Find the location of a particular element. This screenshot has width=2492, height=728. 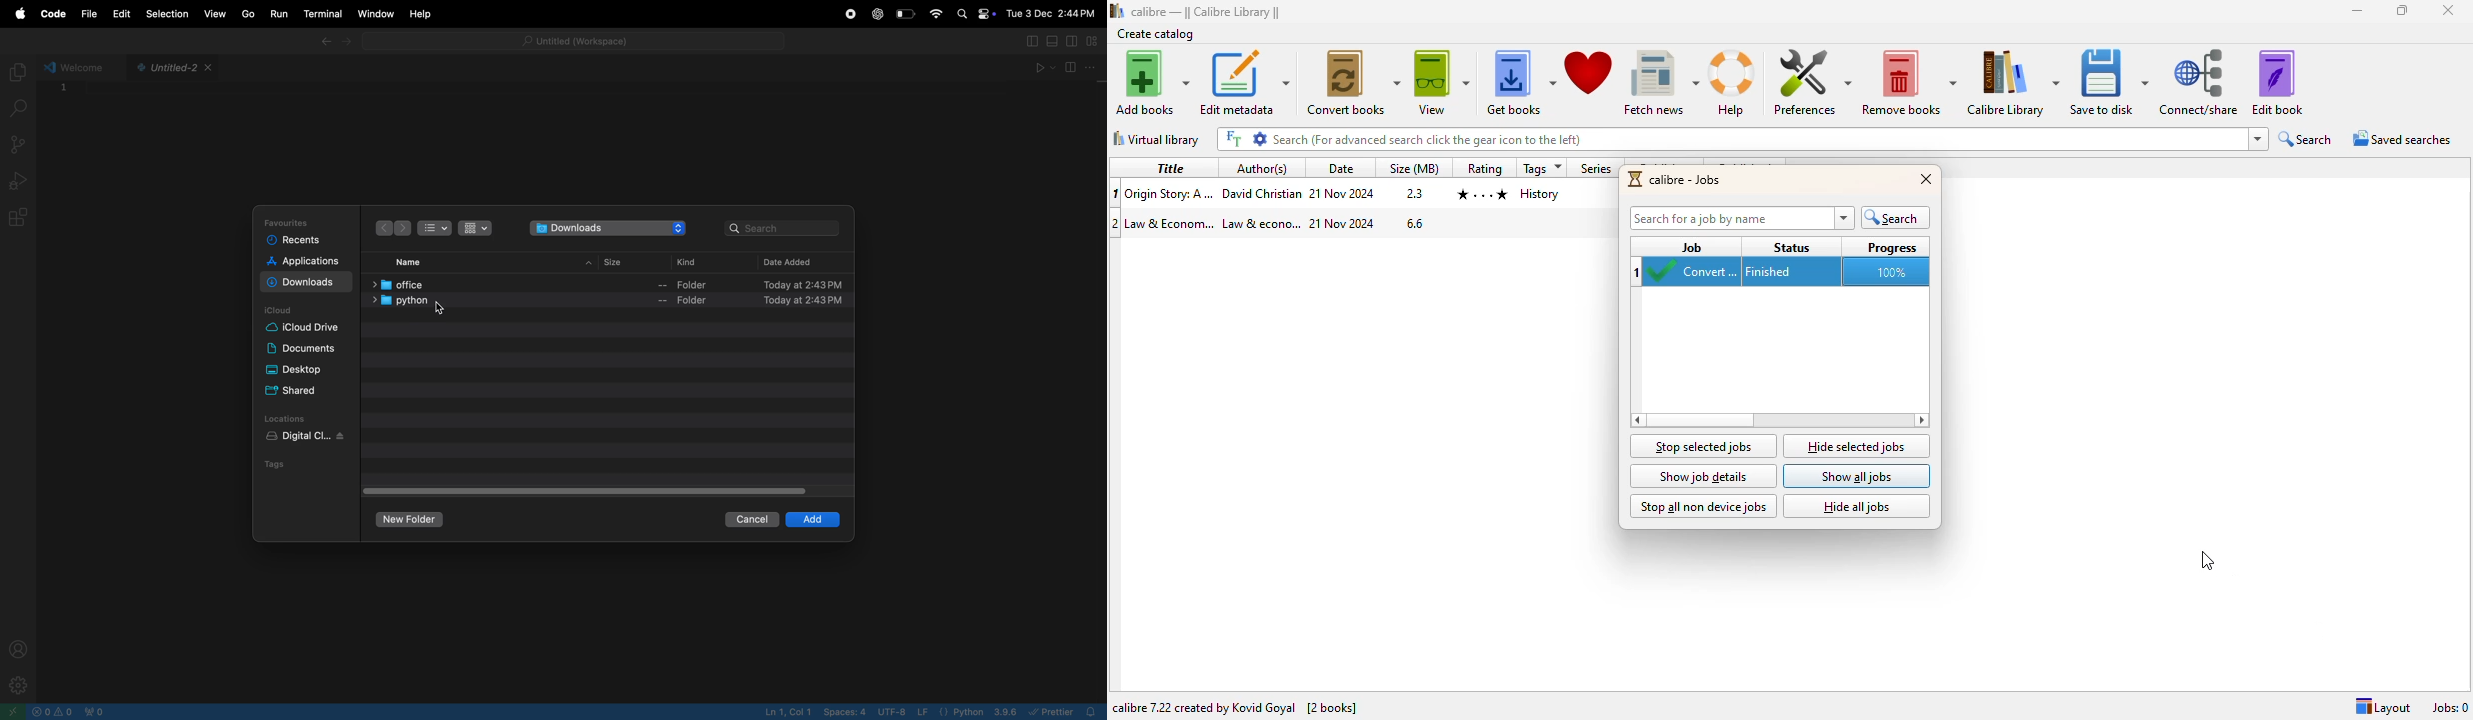

dropdown is located at coordinates (2258, 139).